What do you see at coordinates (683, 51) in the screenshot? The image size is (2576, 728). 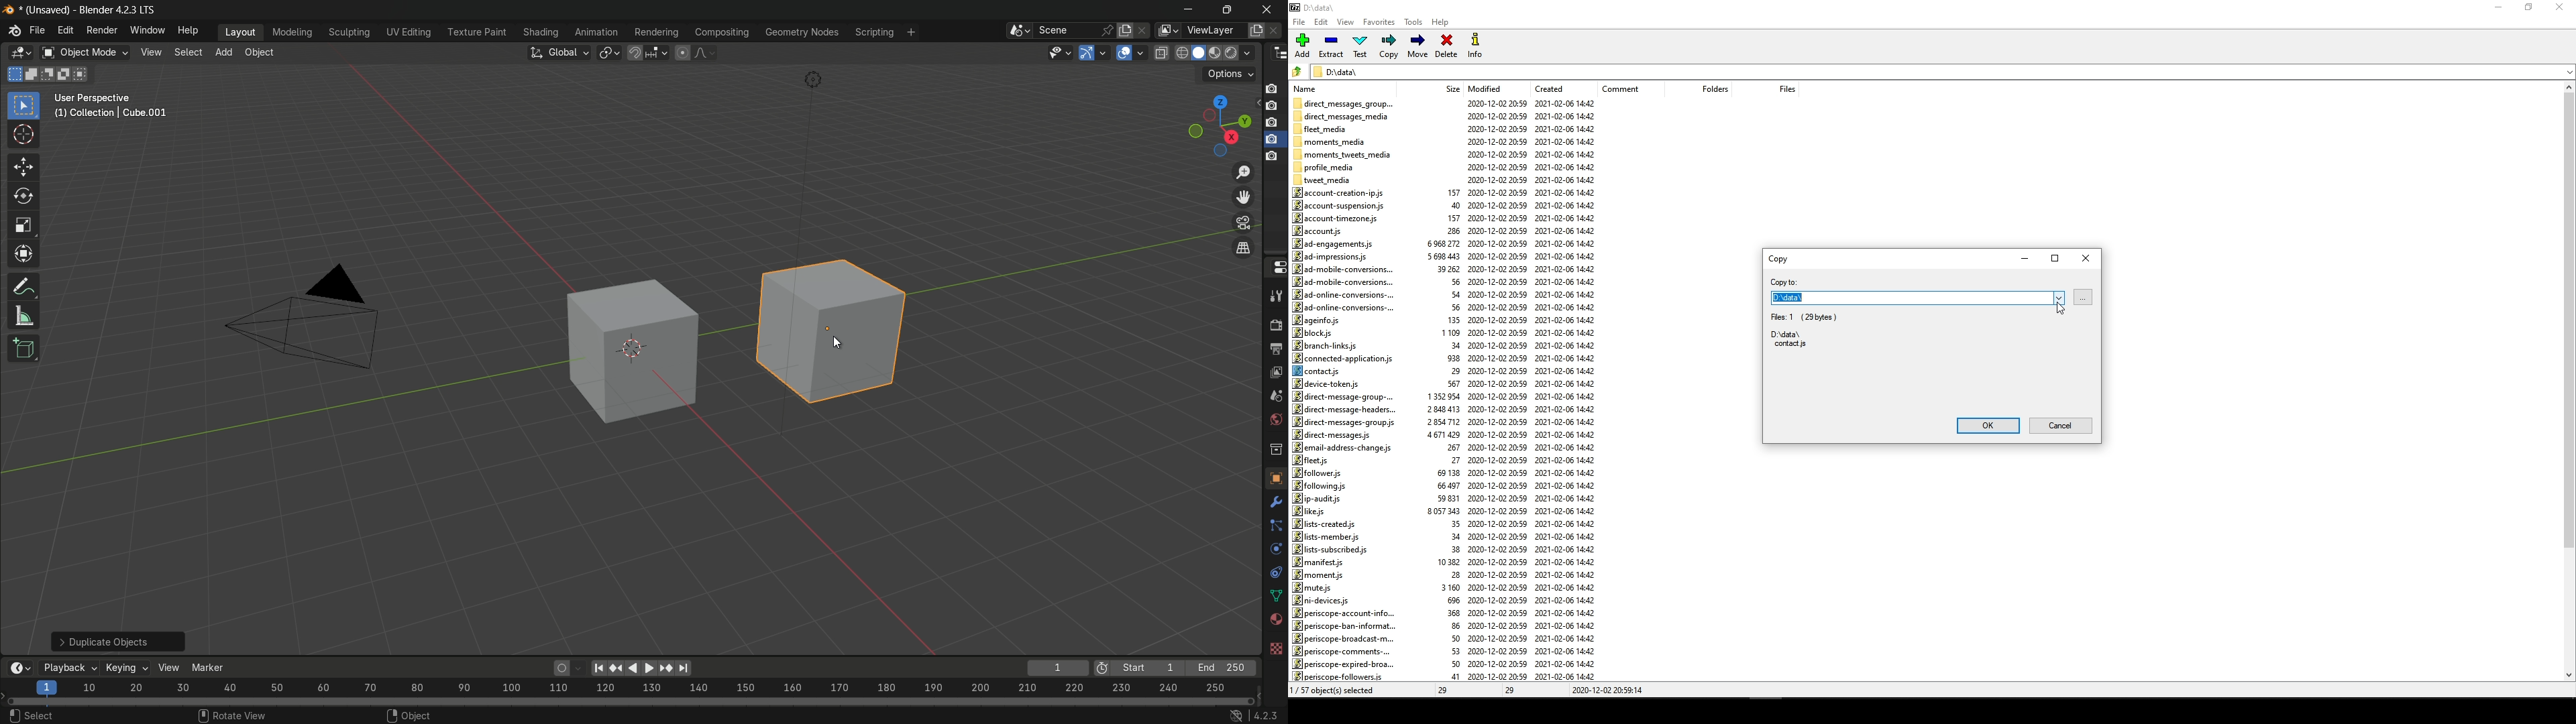 I see `propotional editing object` at bounding box center [683, 51].